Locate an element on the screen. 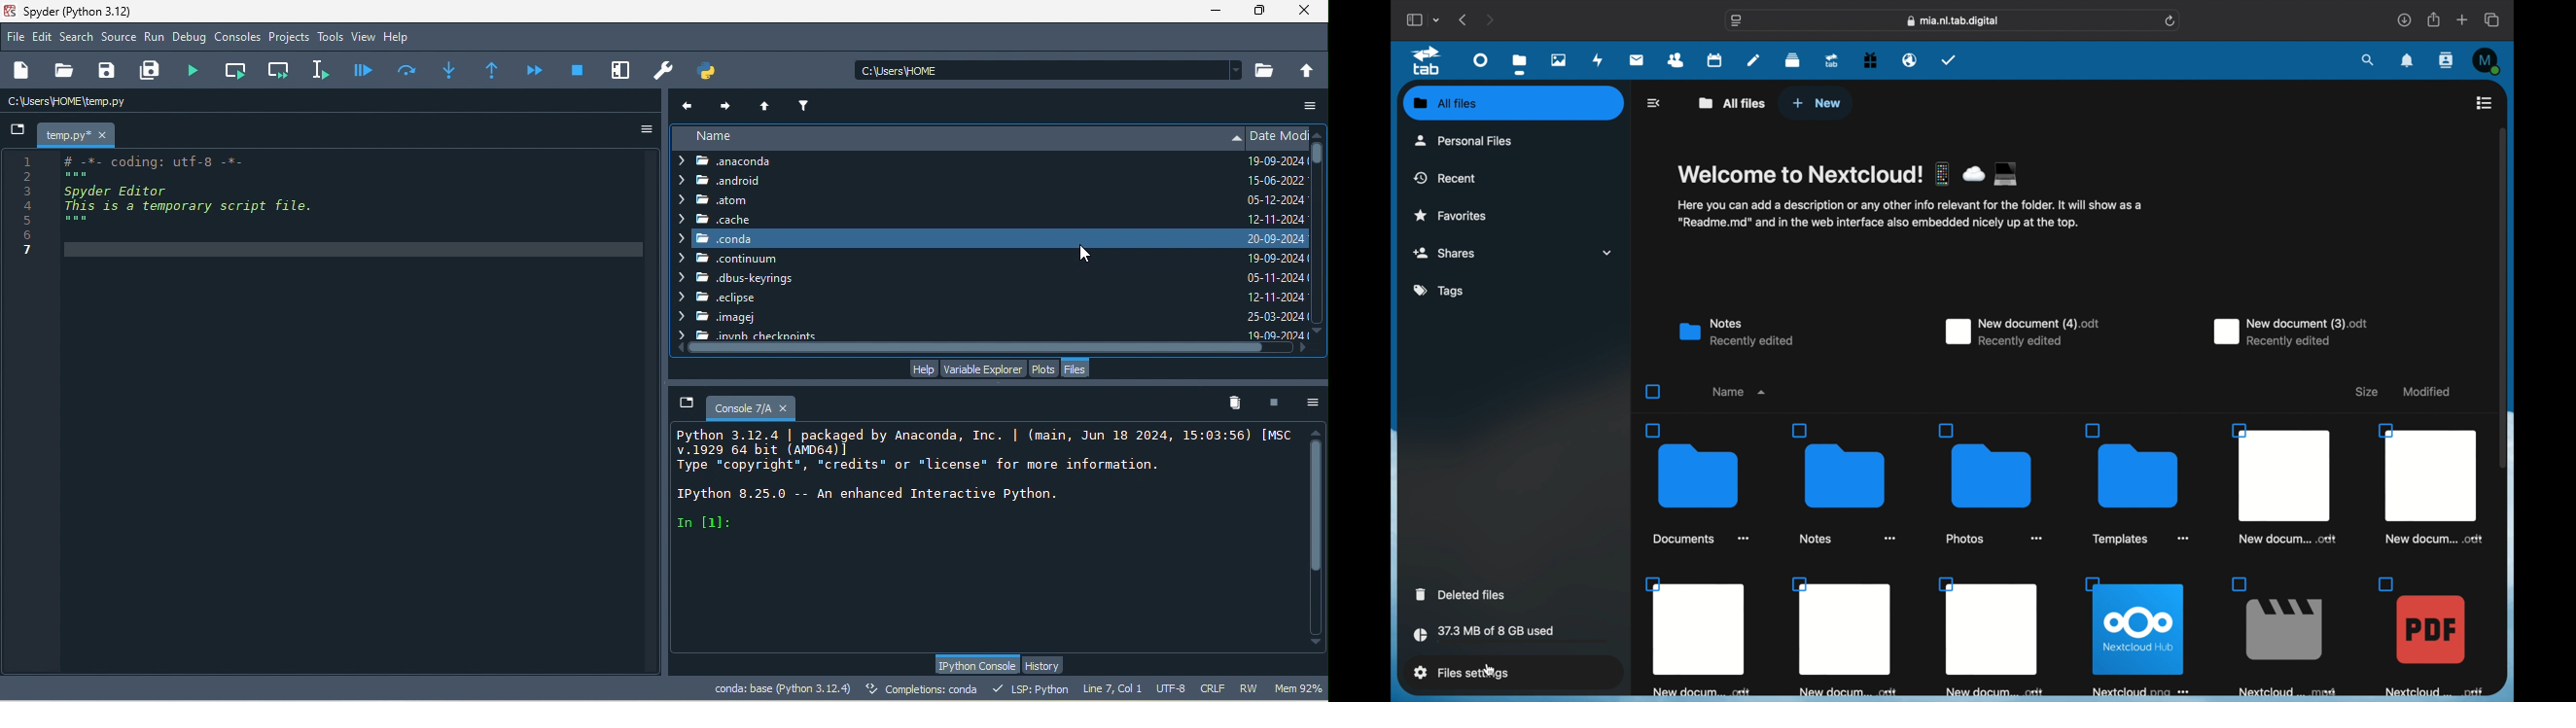 Image resolution: width=2576 pixels, height=728 pixels. scroll box is located at coordinates (2502, 298).